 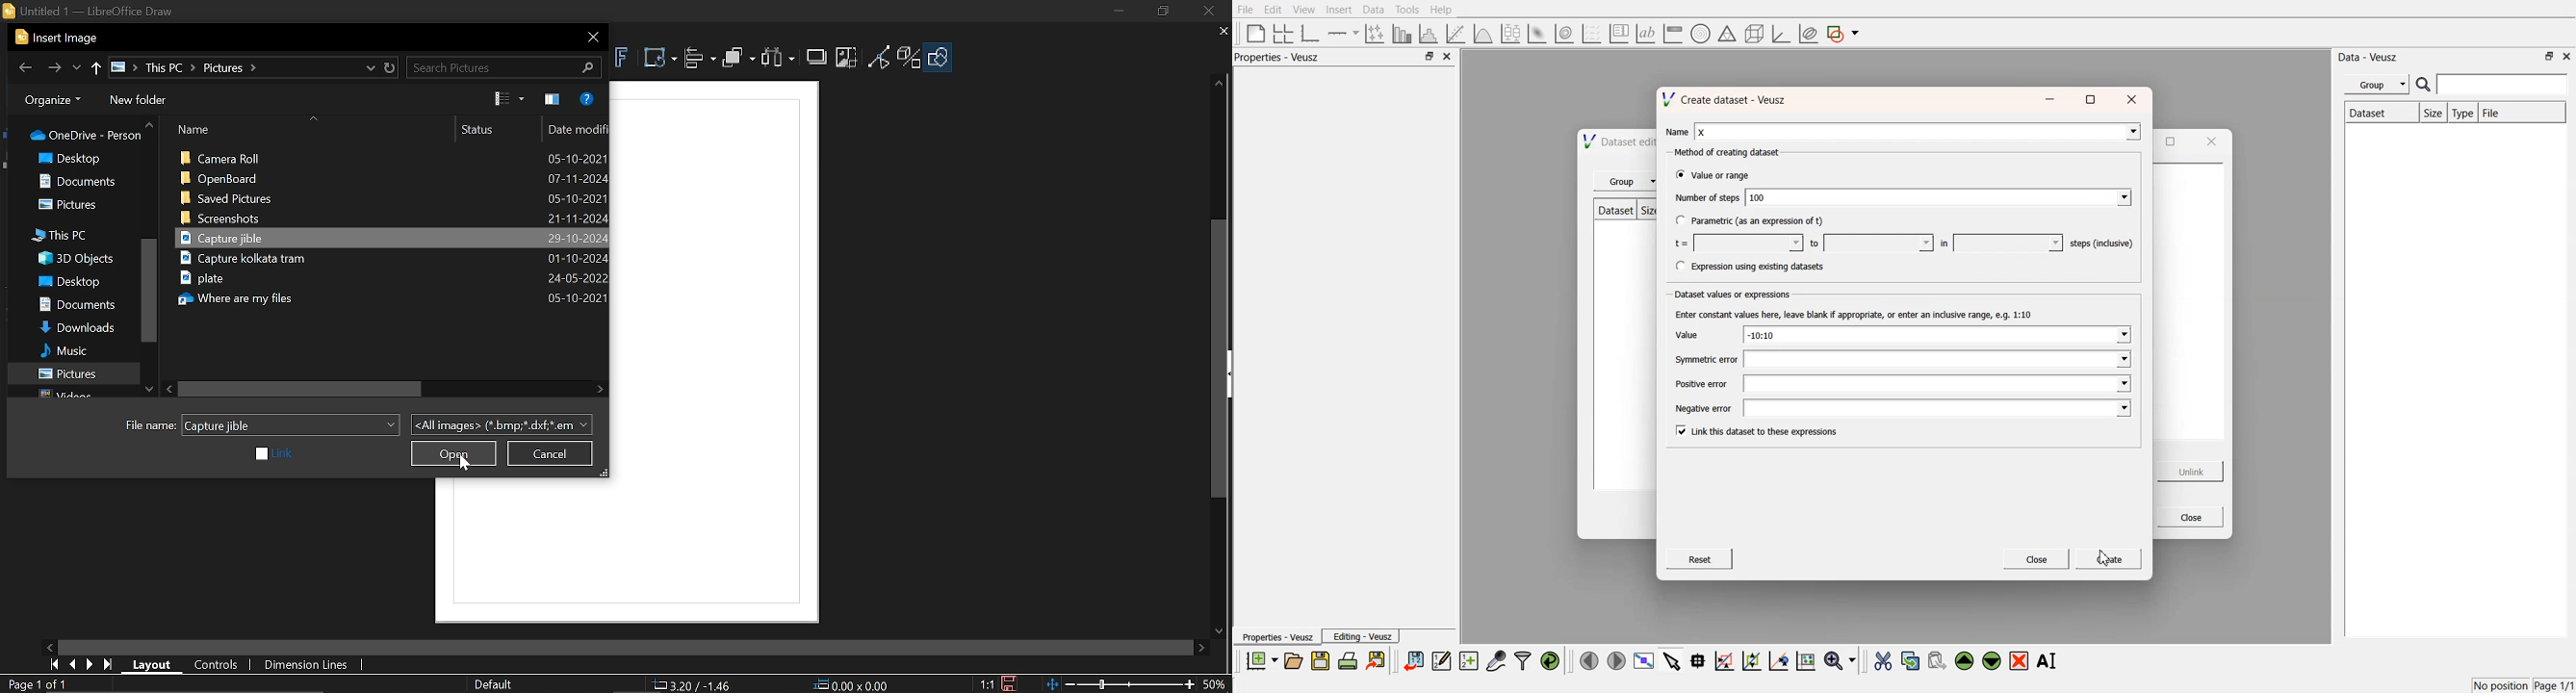 I want to click on link, so click(x=276, y=454).